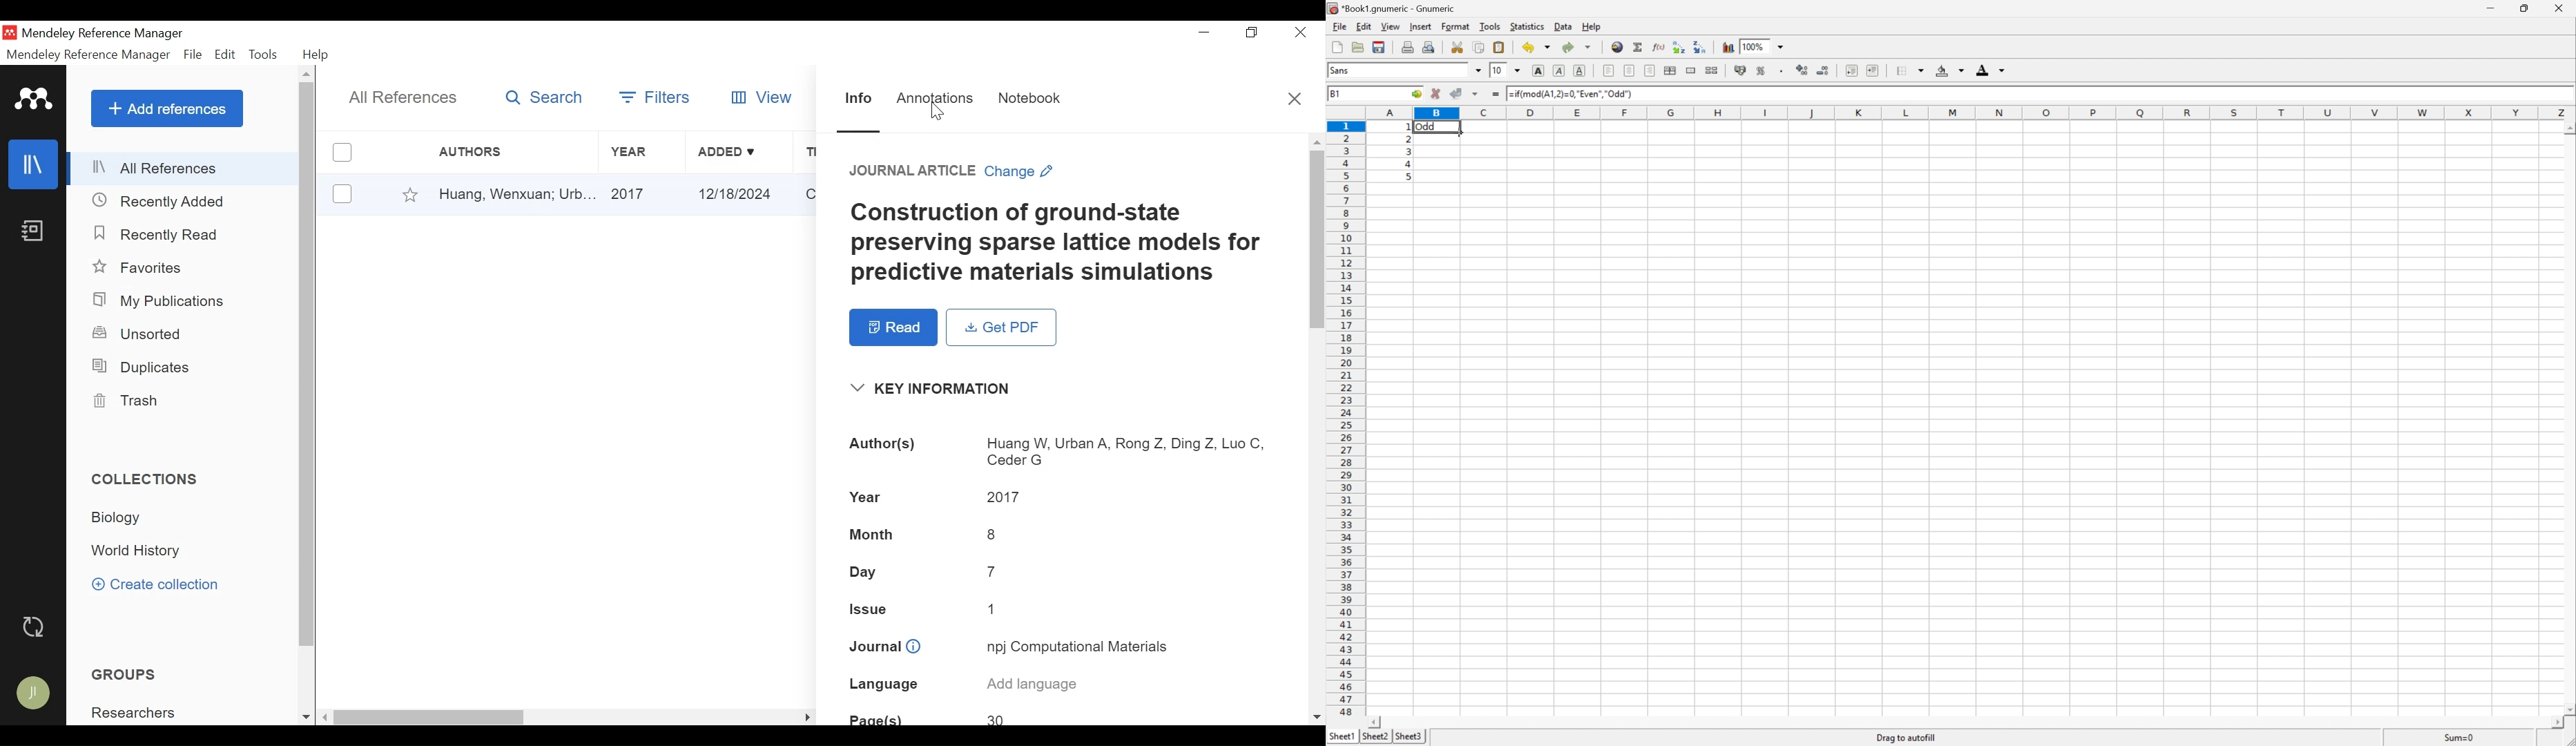 The height and width of the screenshot is (756, 2576). What do you see at coordinates (644, 194) in the screenshot?
I see `2017` at bounding box center [644, 194].